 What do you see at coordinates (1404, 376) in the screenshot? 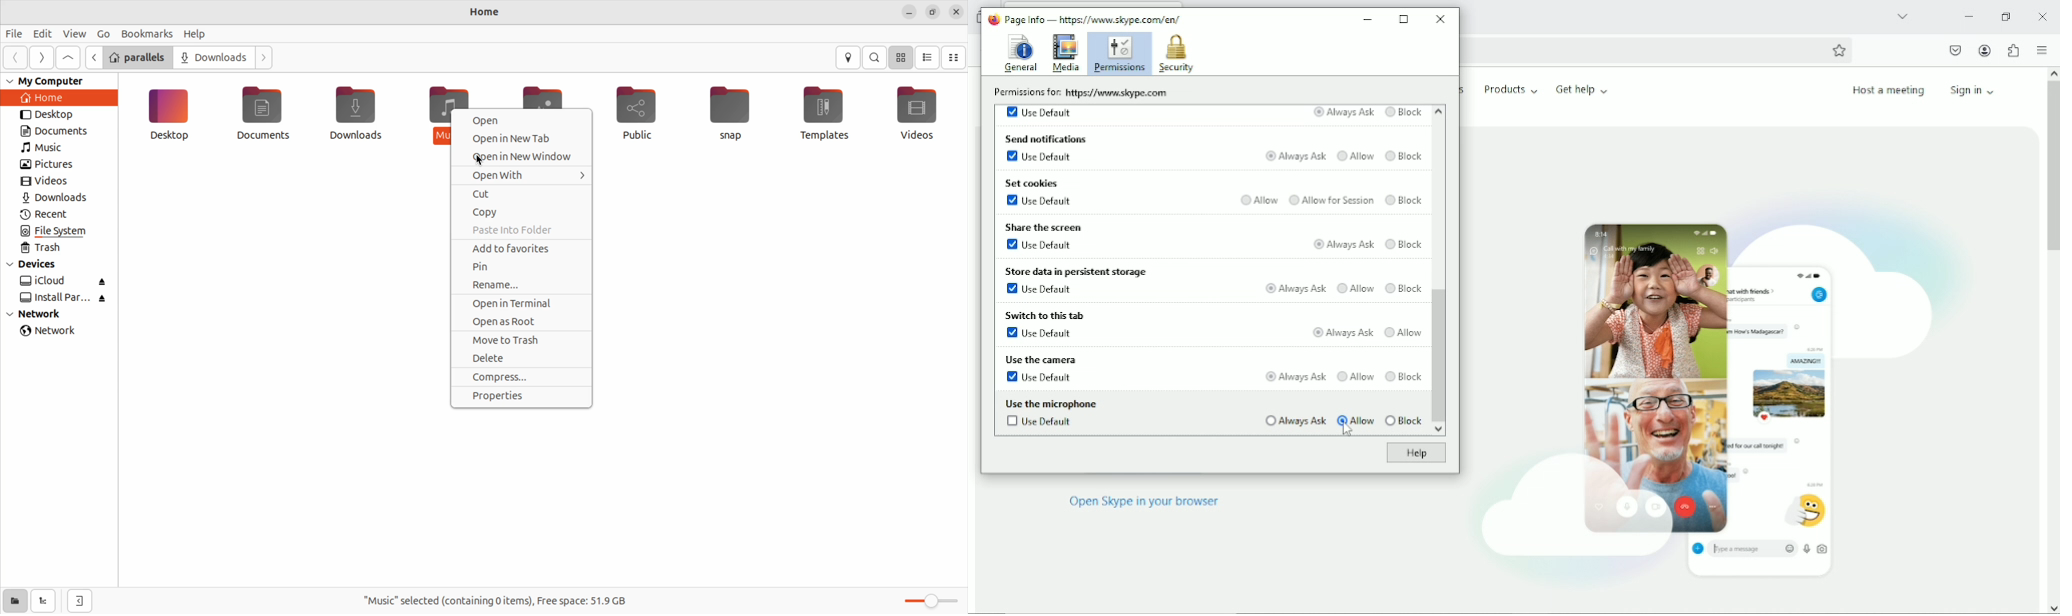
I see `Block` at bounding box center [1404, 376].